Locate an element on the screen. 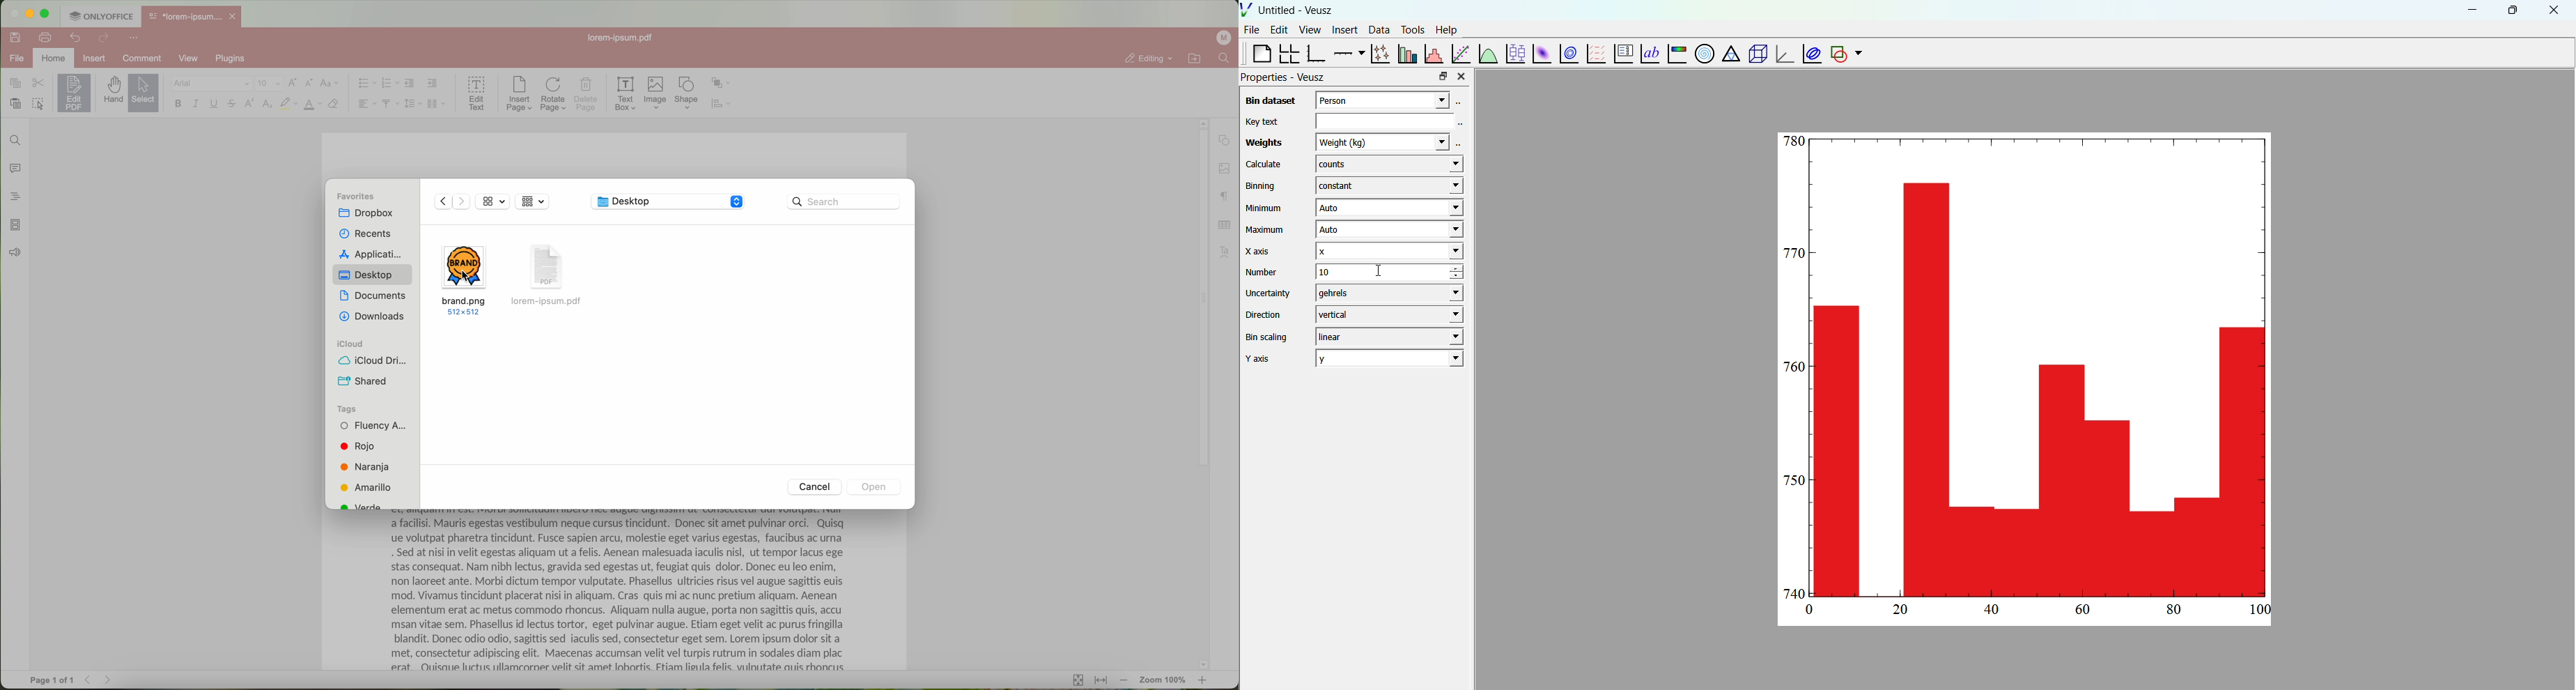 The height and width of the screenshot is (700, 2576). undo is located at coordinates (77, 38).